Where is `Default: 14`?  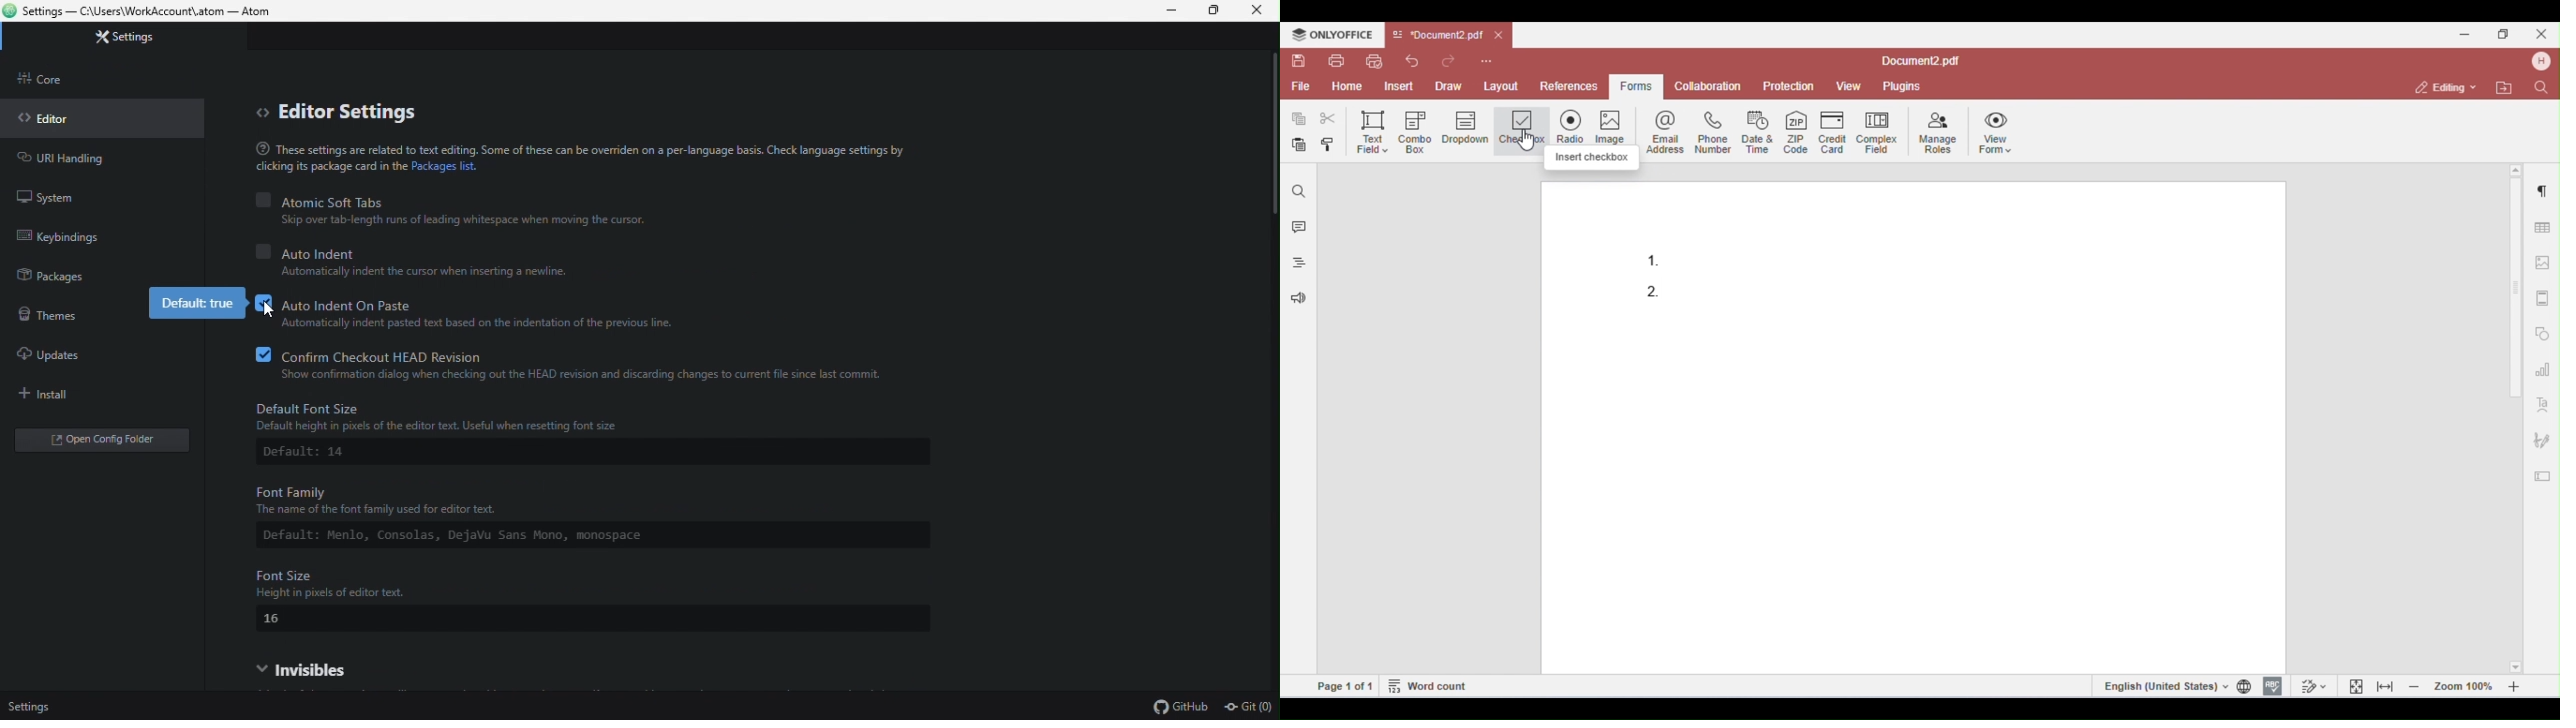 Default: 14 is located at coordinates (328, 451).